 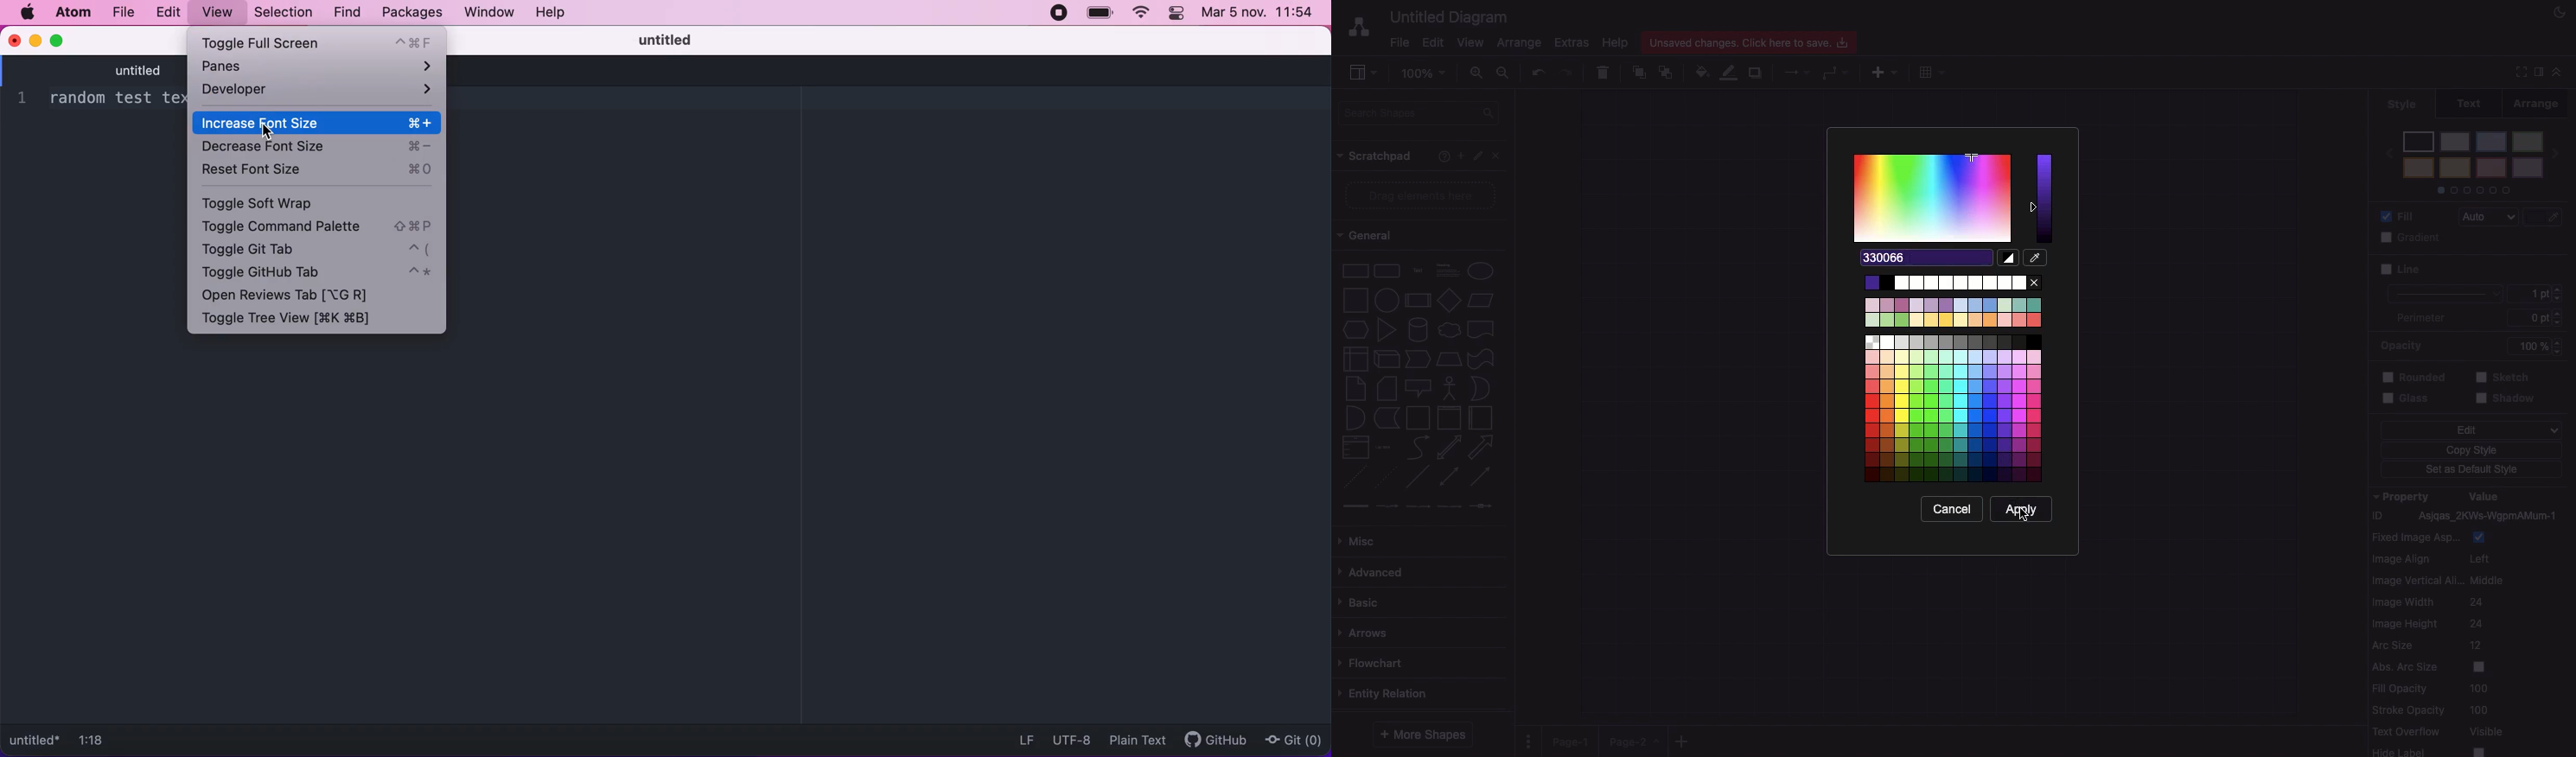 What do you see at coordinates (1418, 447) in the screenshot?
I see `curve` at bounding box center [1418, 447].